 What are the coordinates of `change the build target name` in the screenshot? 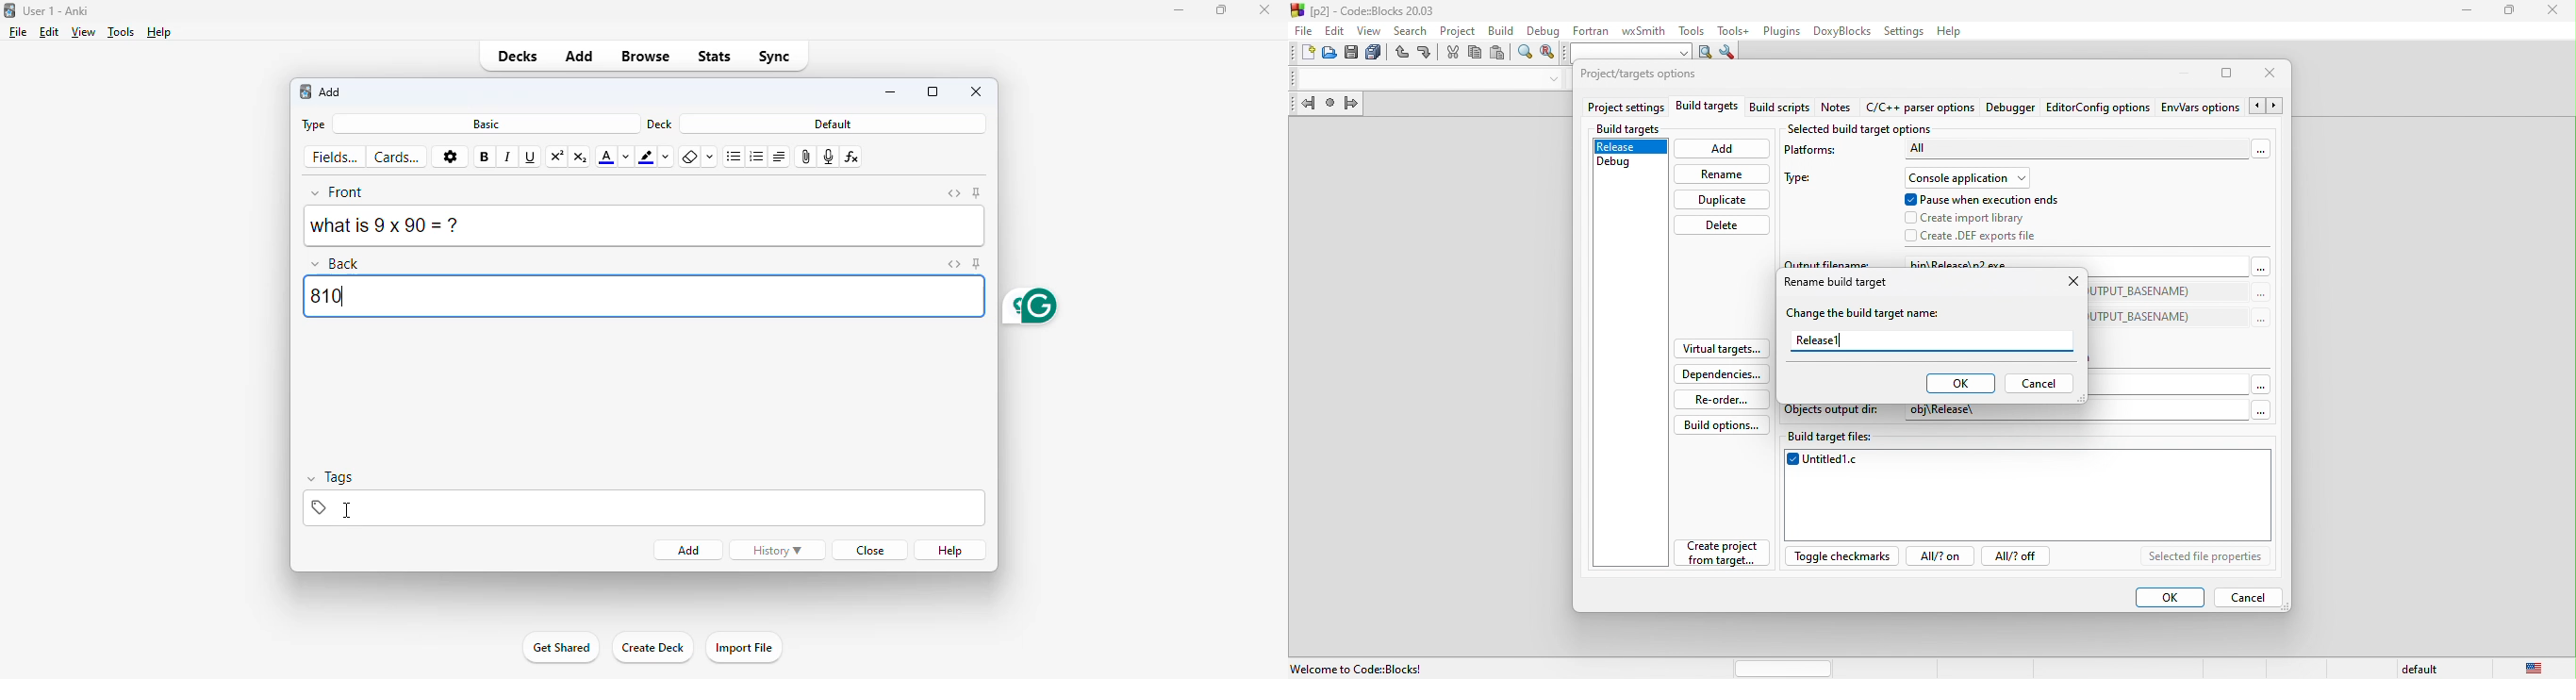 It's located at (1869, 314).